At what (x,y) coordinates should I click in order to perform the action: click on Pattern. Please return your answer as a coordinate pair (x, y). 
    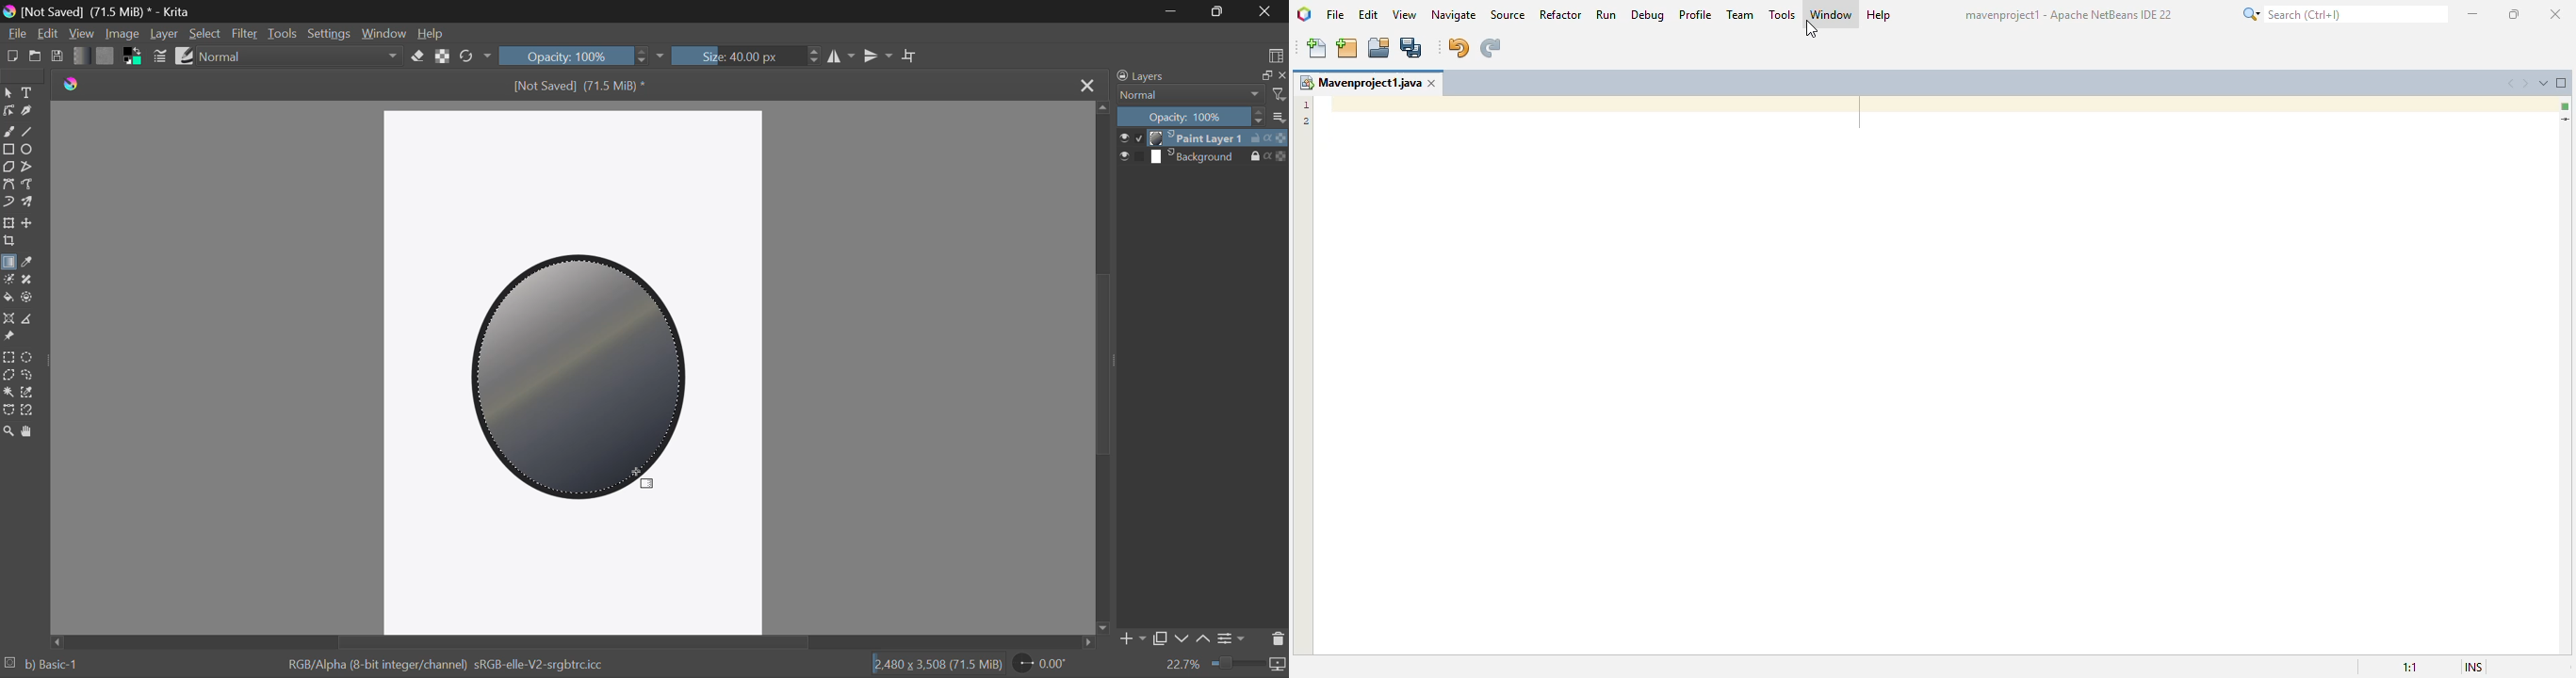
    Looking at the image, I should click on (105, 56).